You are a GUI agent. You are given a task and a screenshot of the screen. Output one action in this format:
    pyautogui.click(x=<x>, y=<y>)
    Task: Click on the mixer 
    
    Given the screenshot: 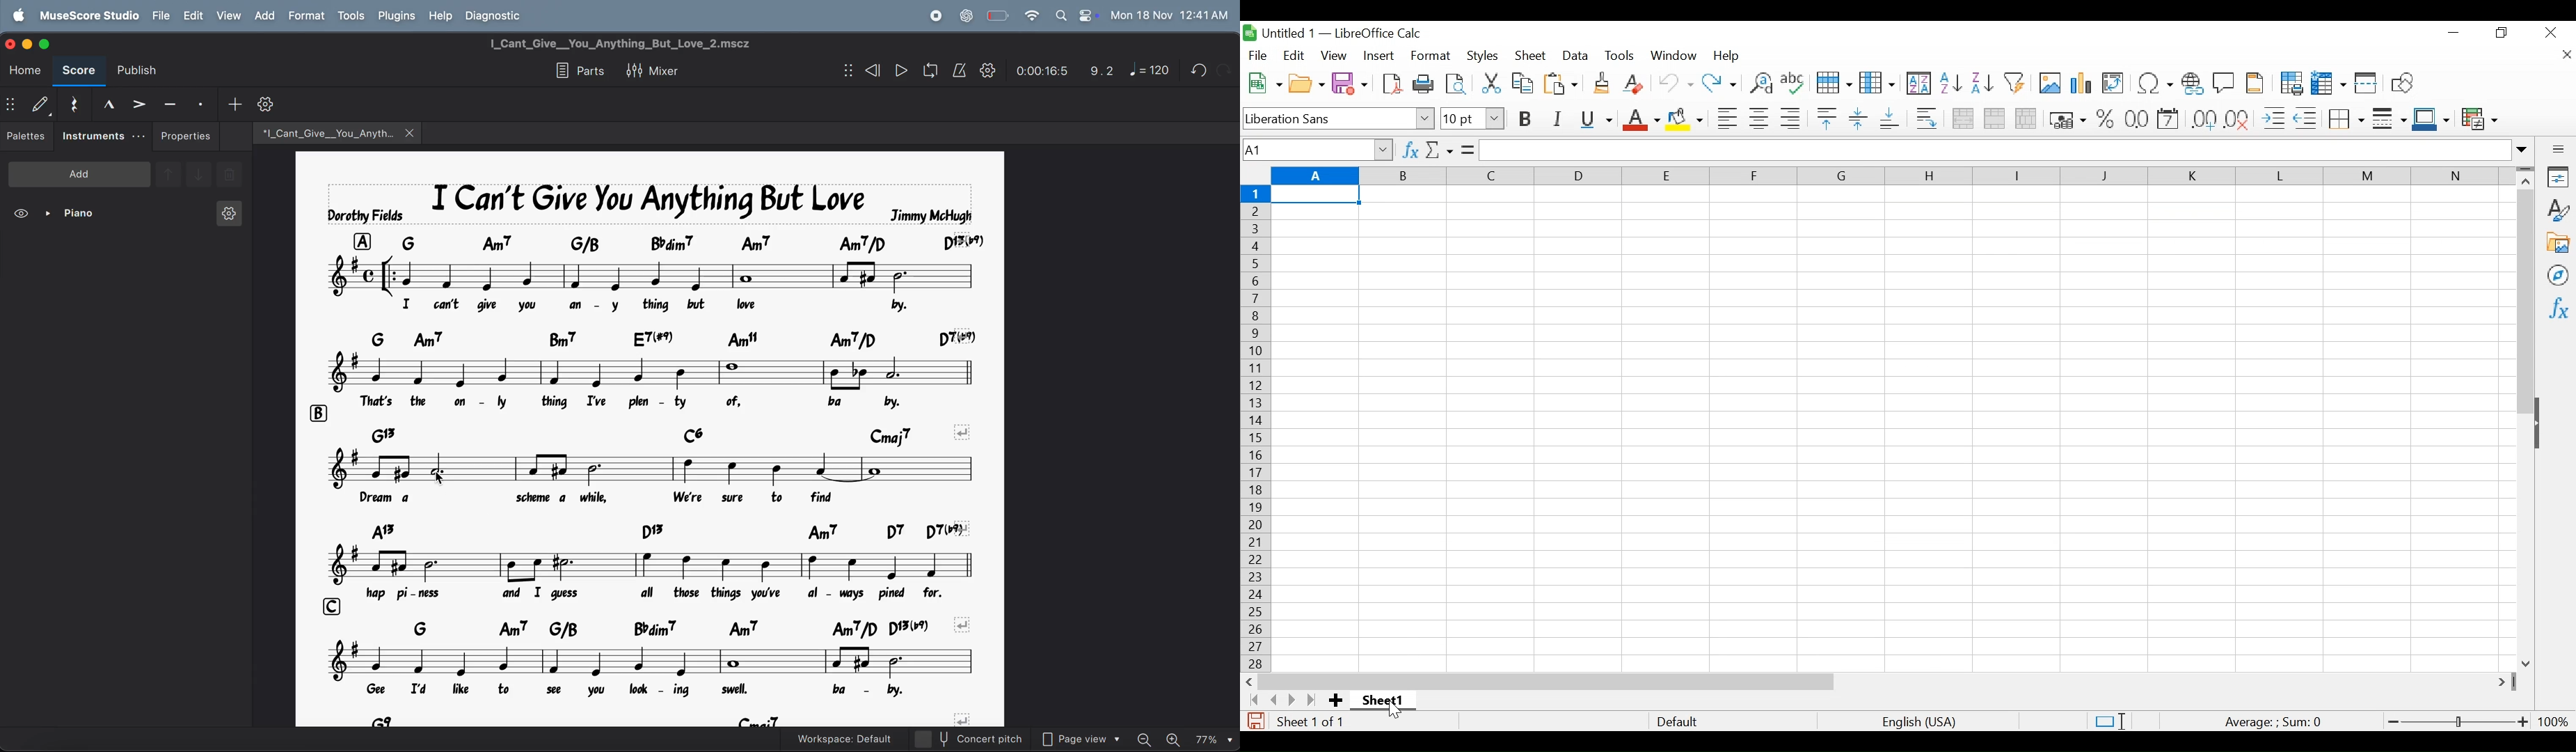 What is the action you would take?
    pyautogui.click(x=650, y=70)
    